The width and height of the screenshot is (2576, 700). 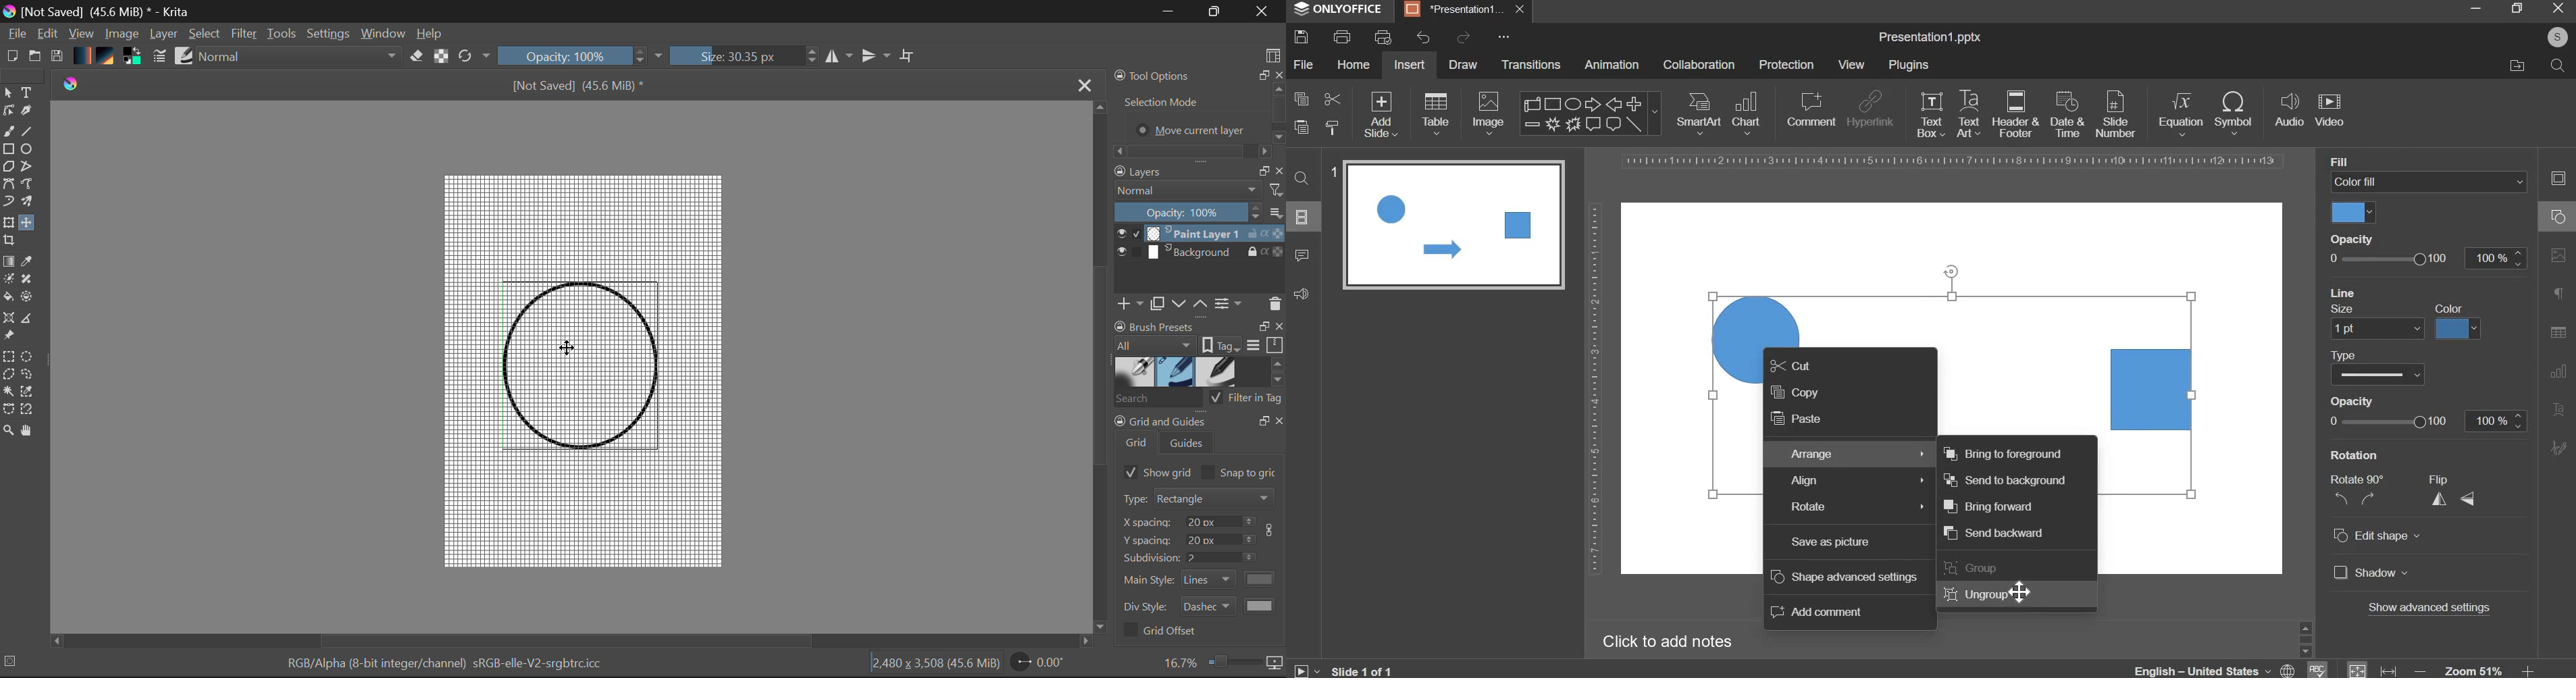 I want to click on Rectangle, so click(x=8, y=149).